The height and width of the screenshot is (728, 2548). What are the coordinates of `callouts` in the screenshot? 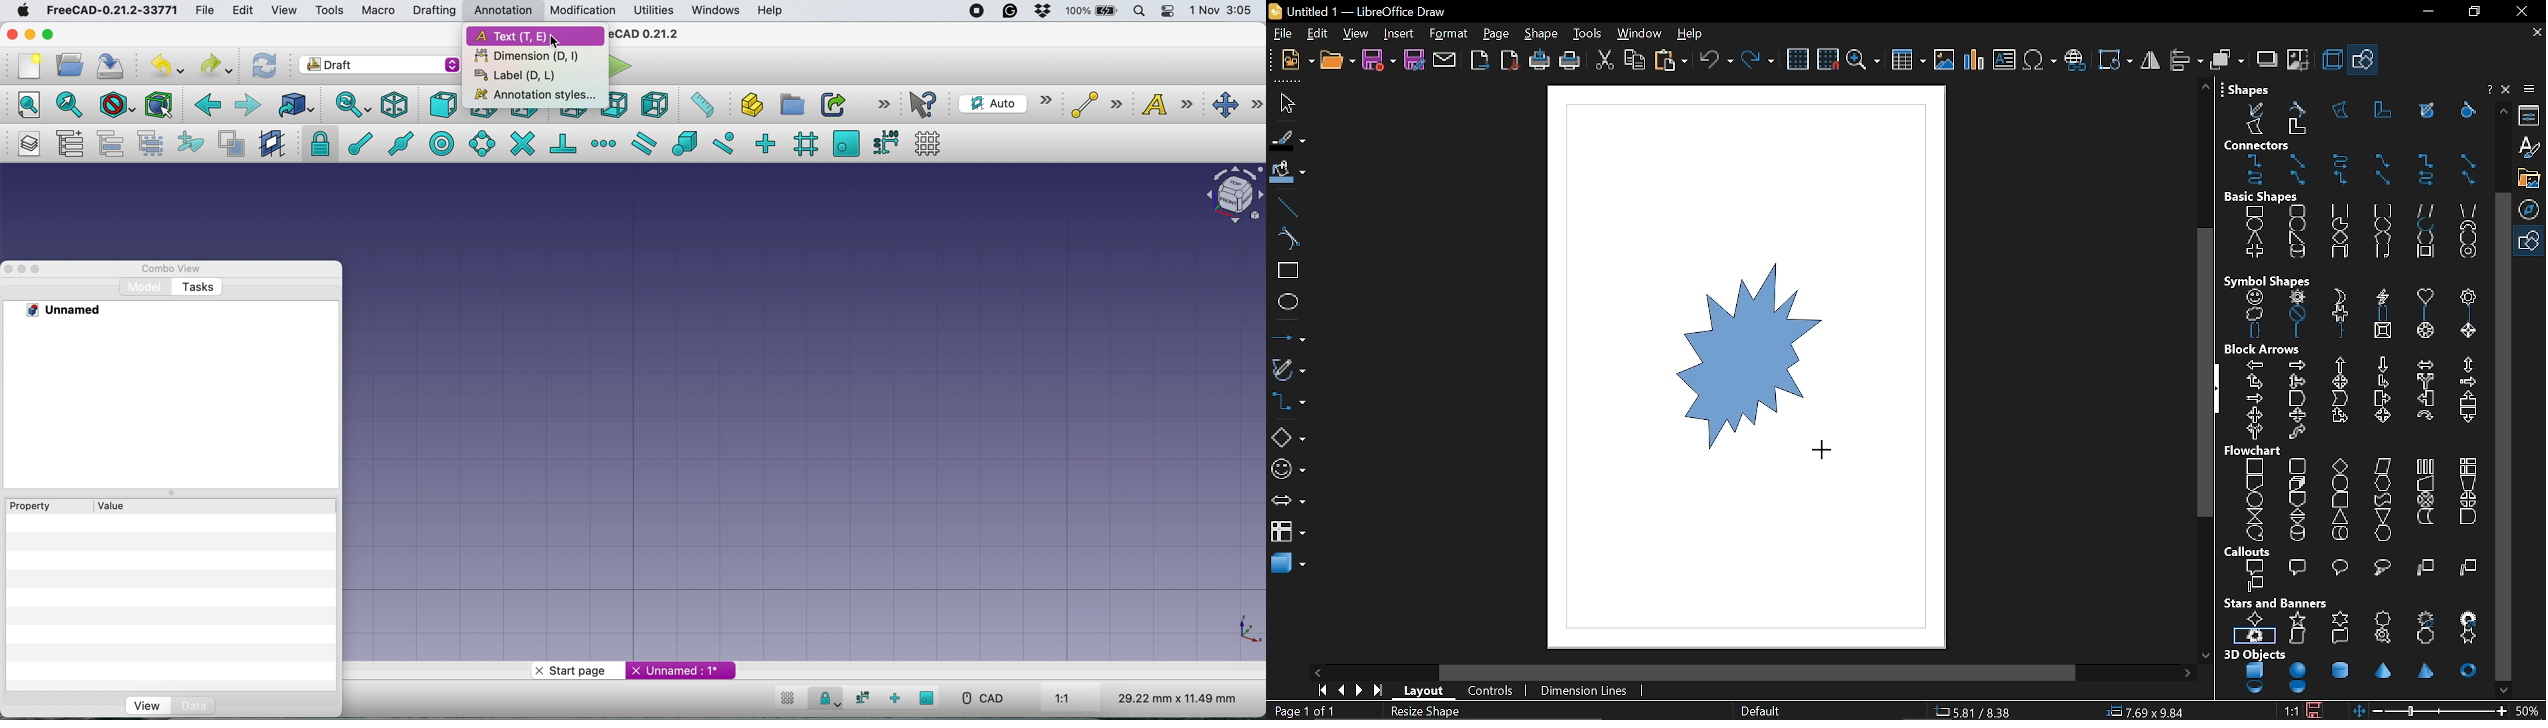 It's located at (2356, 569).